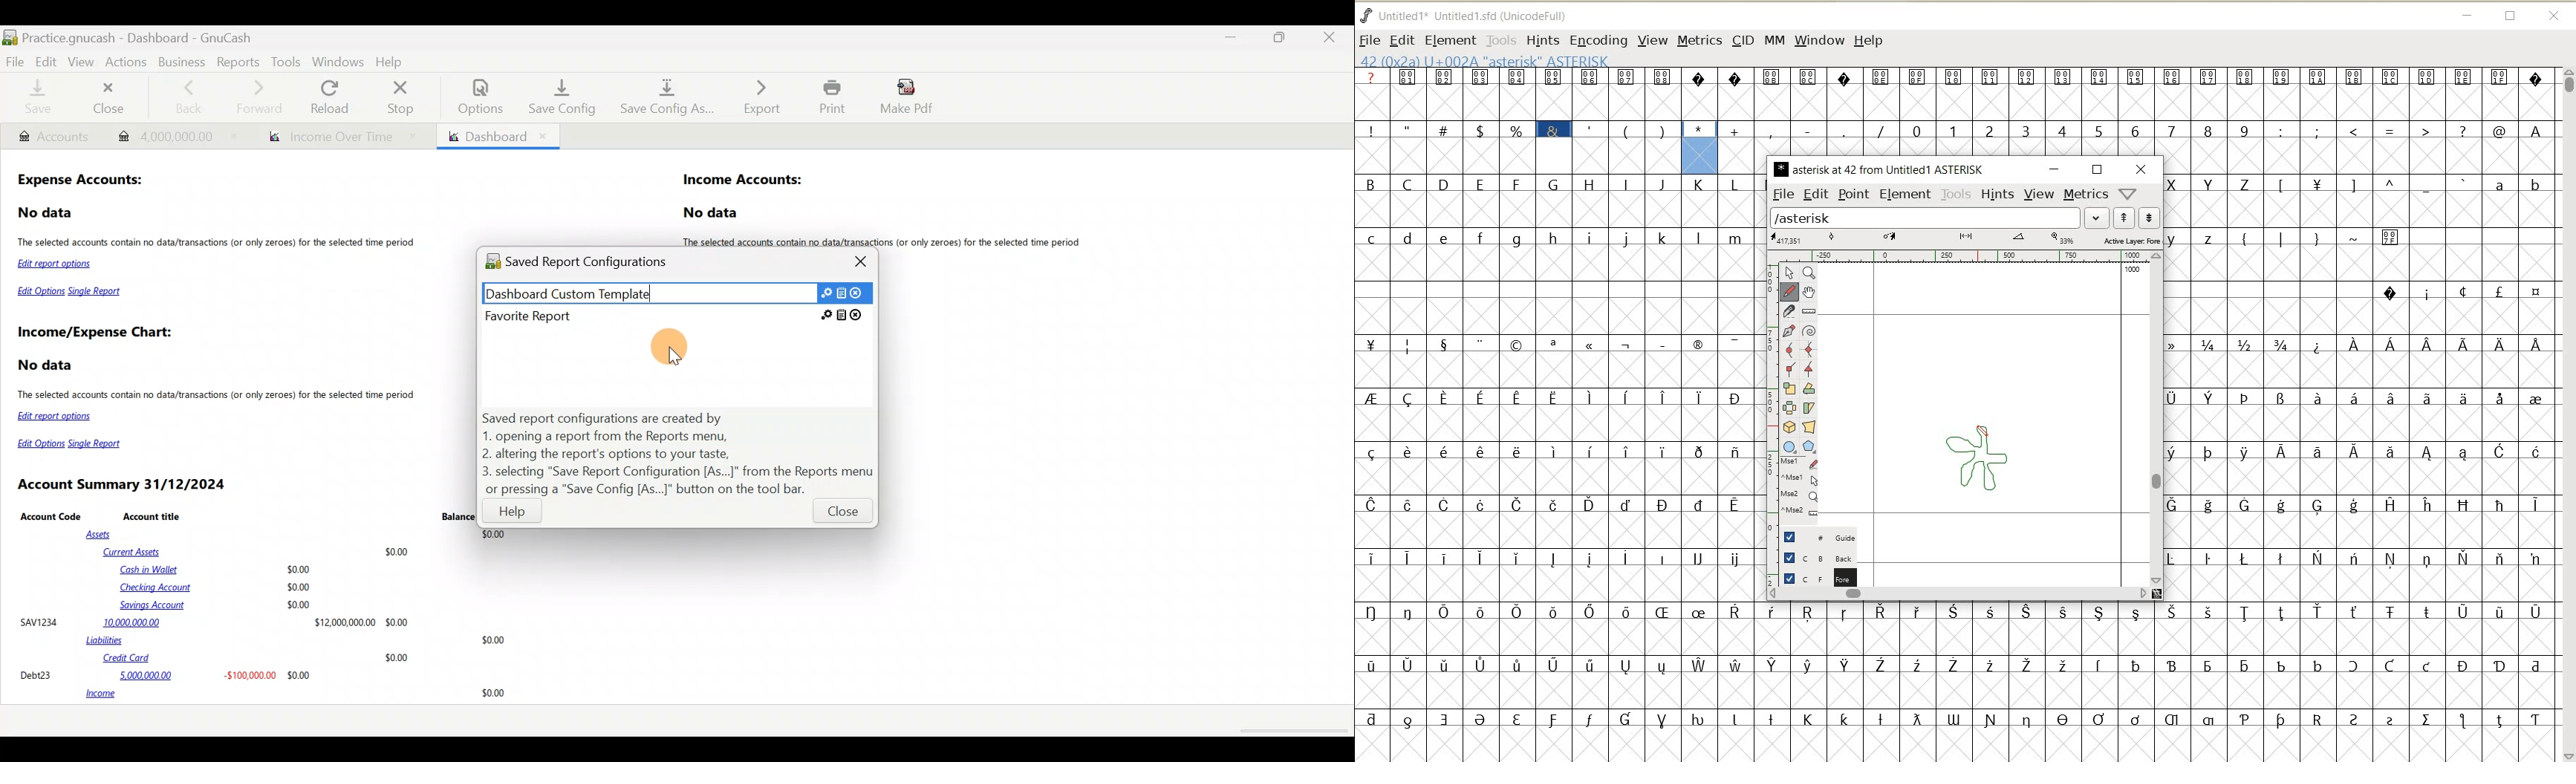  I want to click on asterisk at 42 from Untitled1 ASTERISK, so click(1881, 169).